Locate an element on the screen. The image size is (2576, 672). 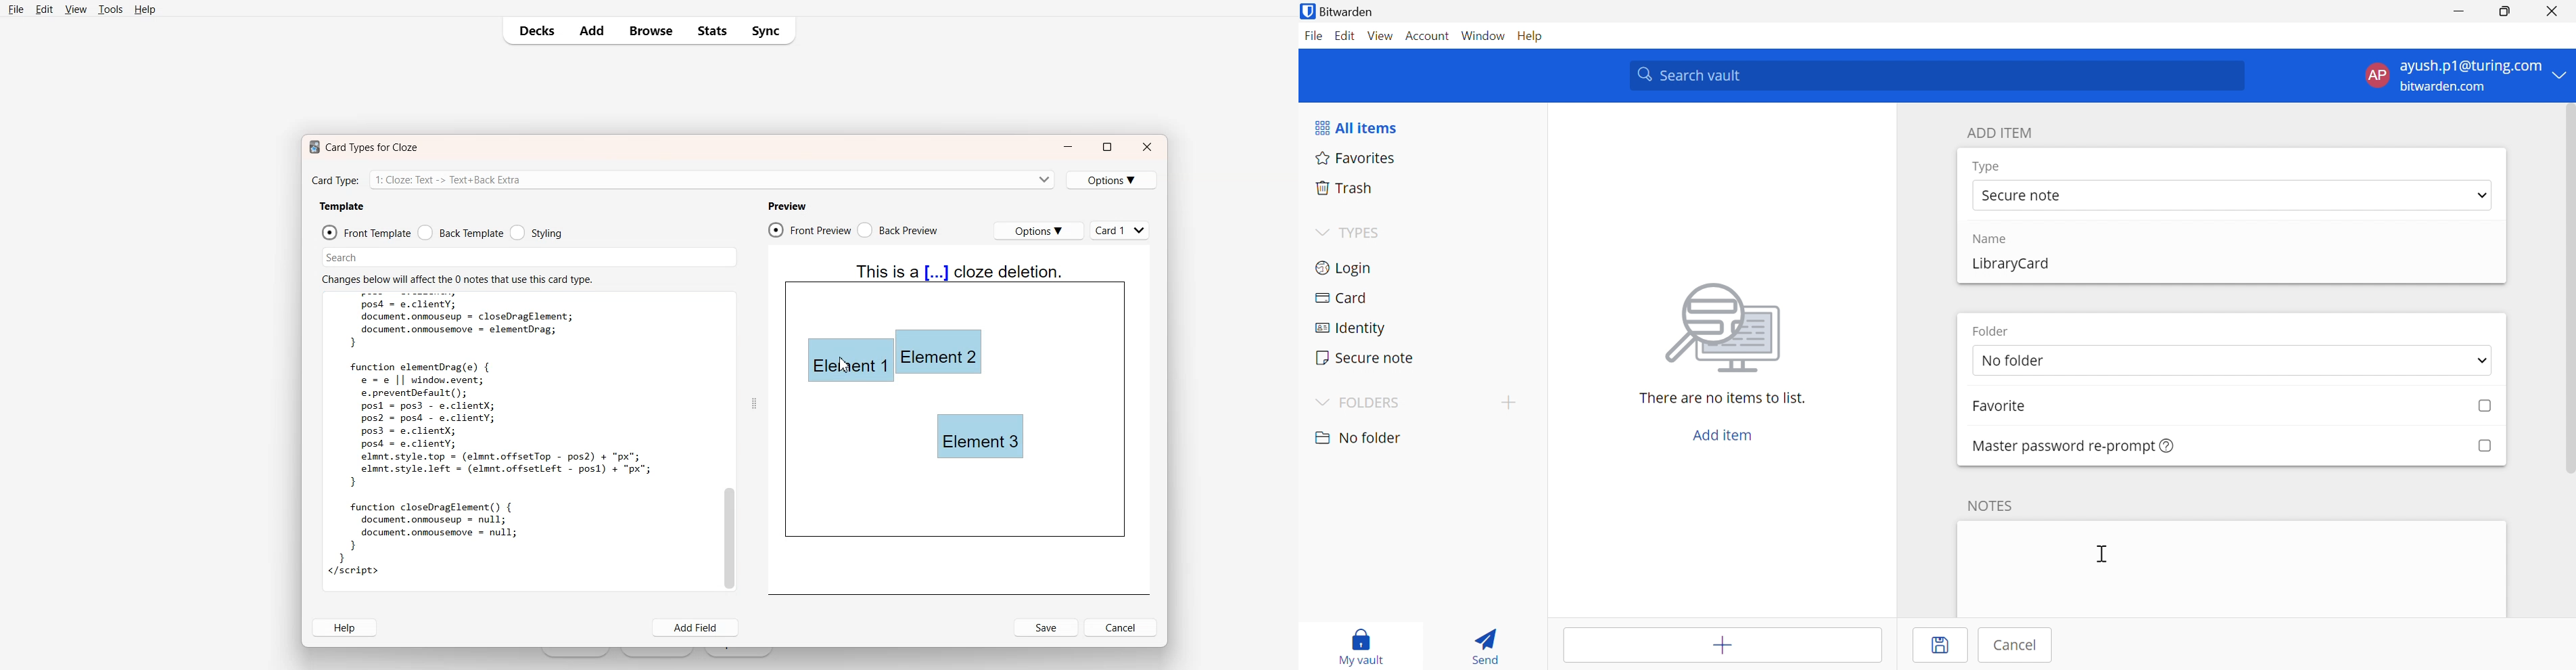
Scroll Bar is located at coordinates (2568, 291).